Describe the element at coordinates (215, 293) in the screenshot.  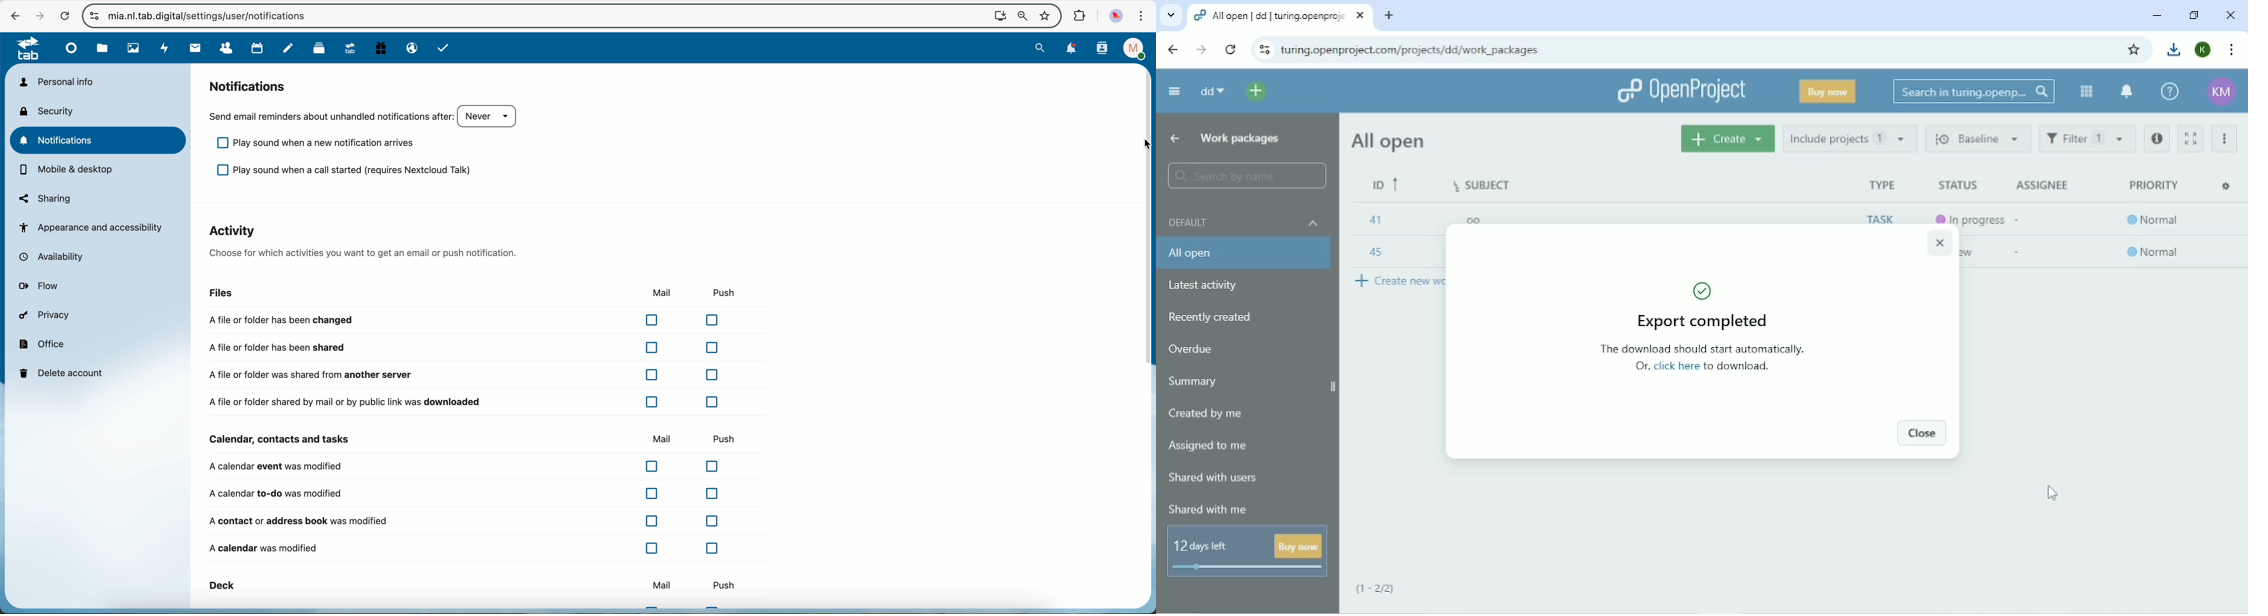
I see `files` at that location.